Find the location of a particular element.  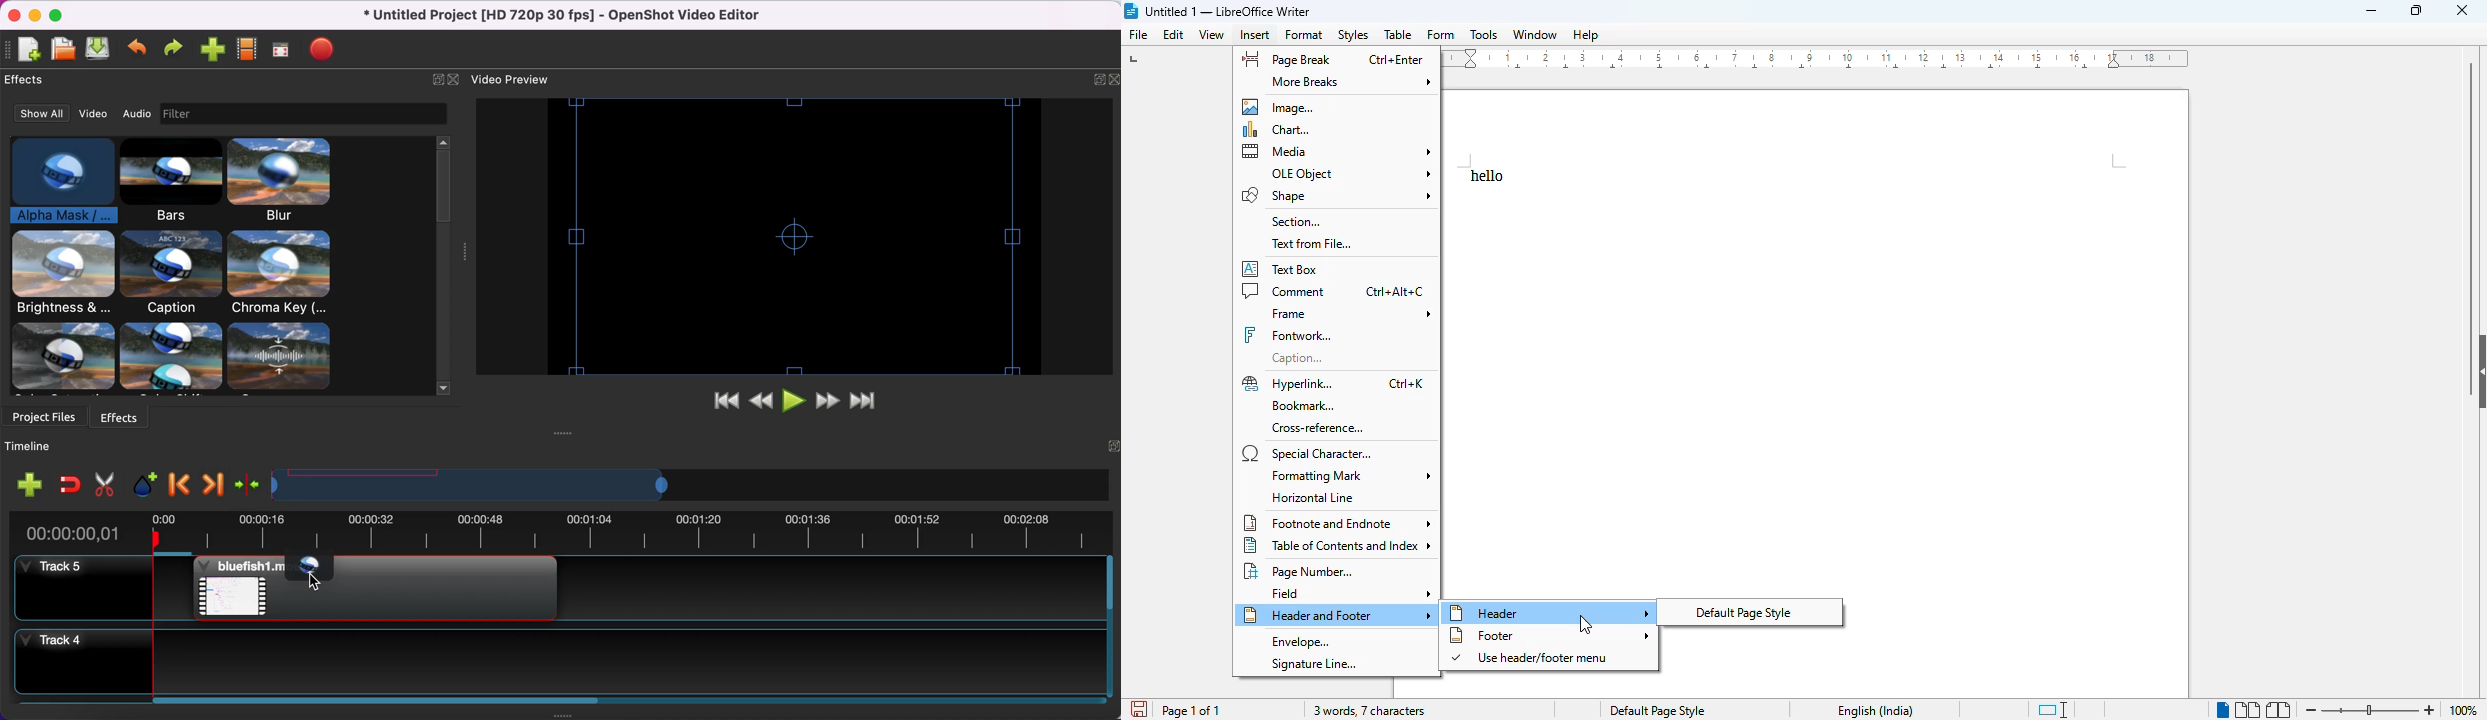

show is located at coordinates (2478, 371).